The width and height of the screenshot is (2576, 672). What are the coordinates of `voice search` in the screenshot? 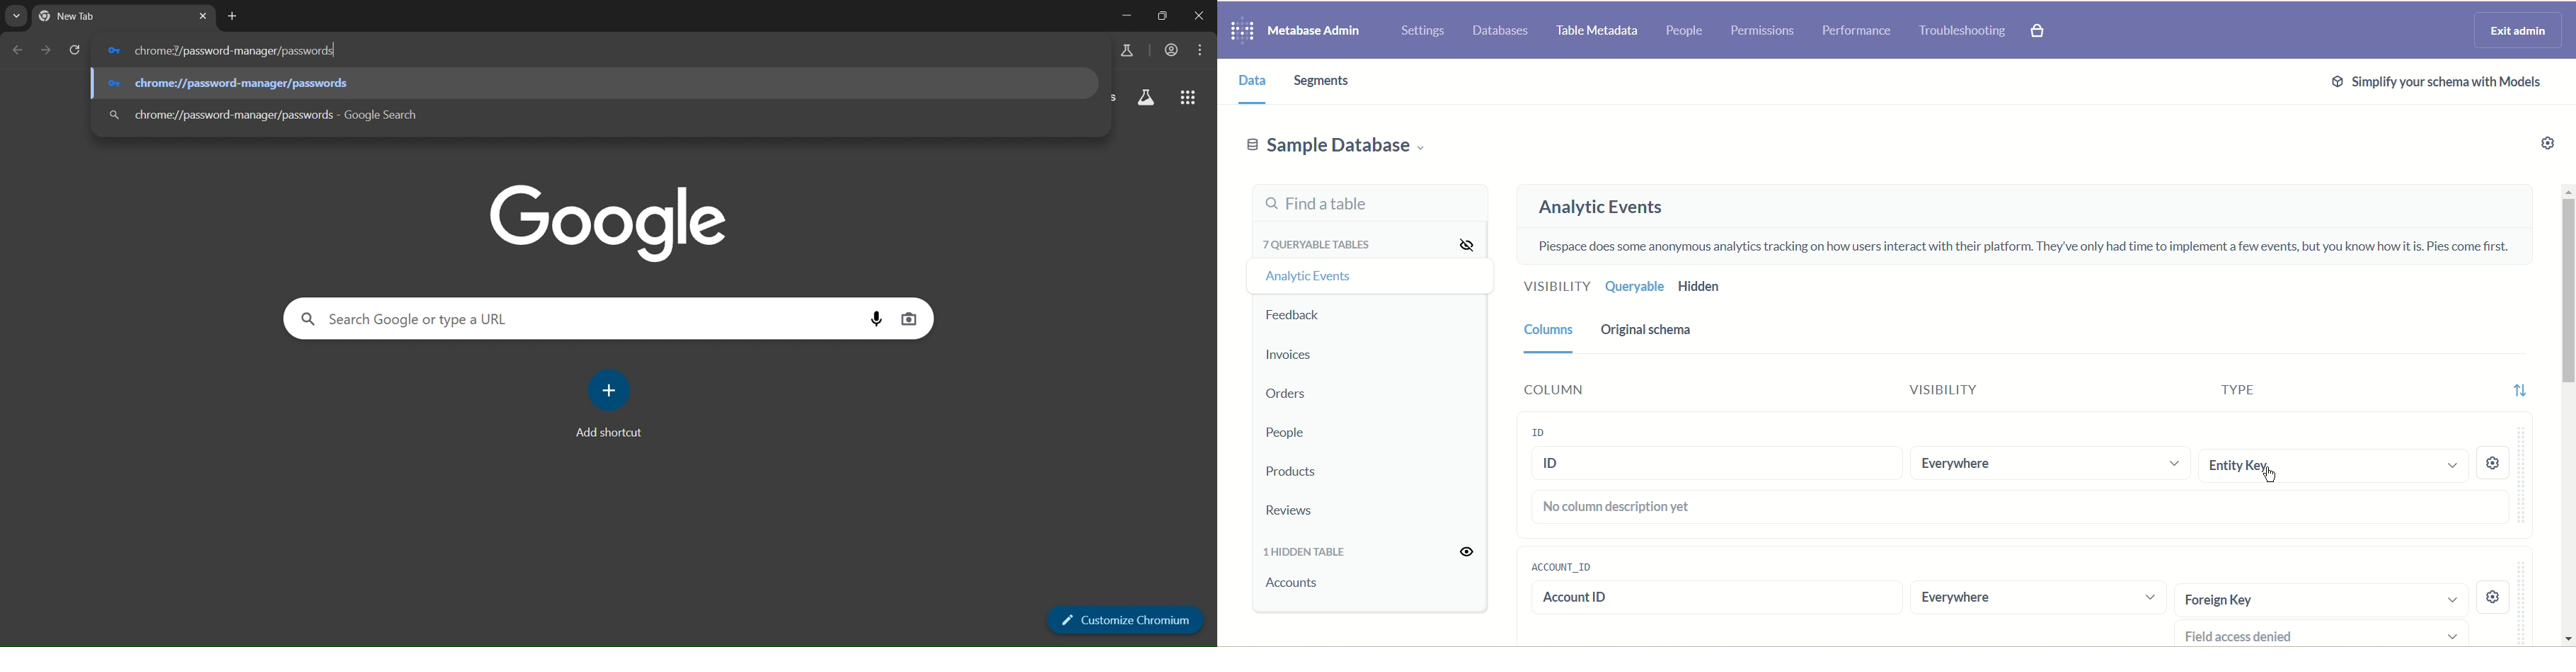 It's located at (911, 320).